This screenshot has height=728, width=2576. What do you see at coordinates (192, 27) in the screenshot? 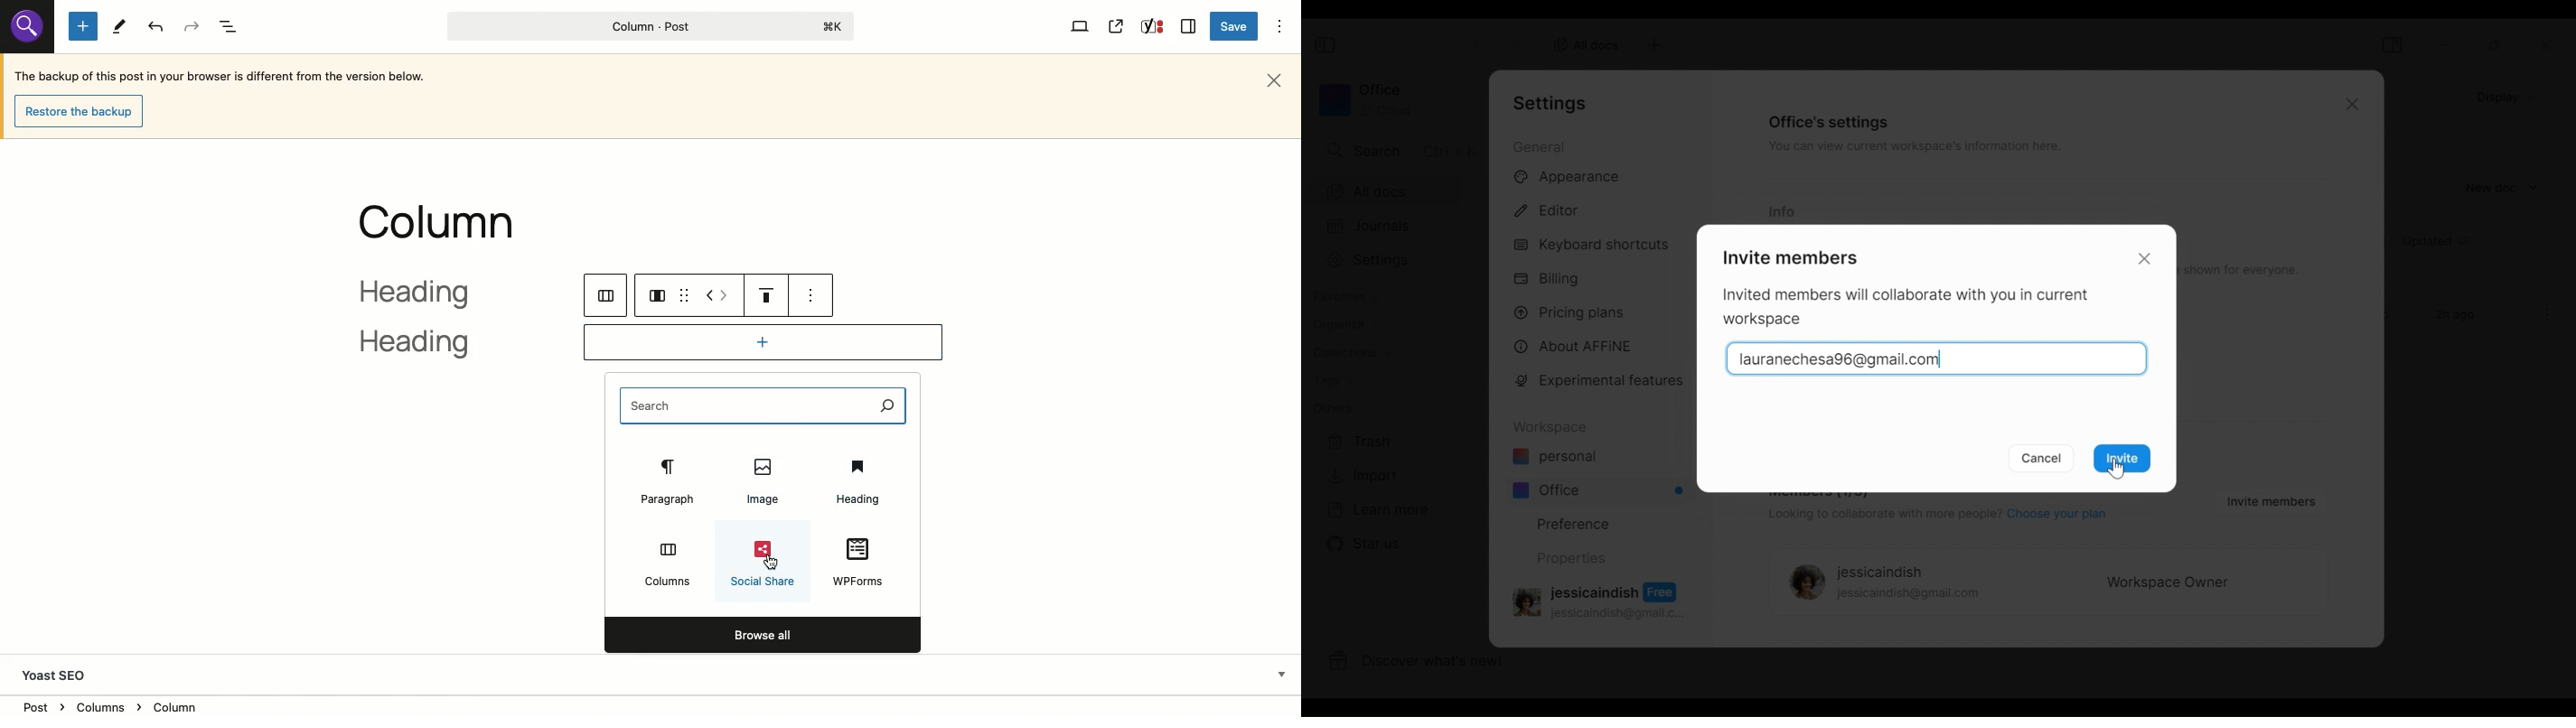
I see `Redo` at bounding box center [192, 27].